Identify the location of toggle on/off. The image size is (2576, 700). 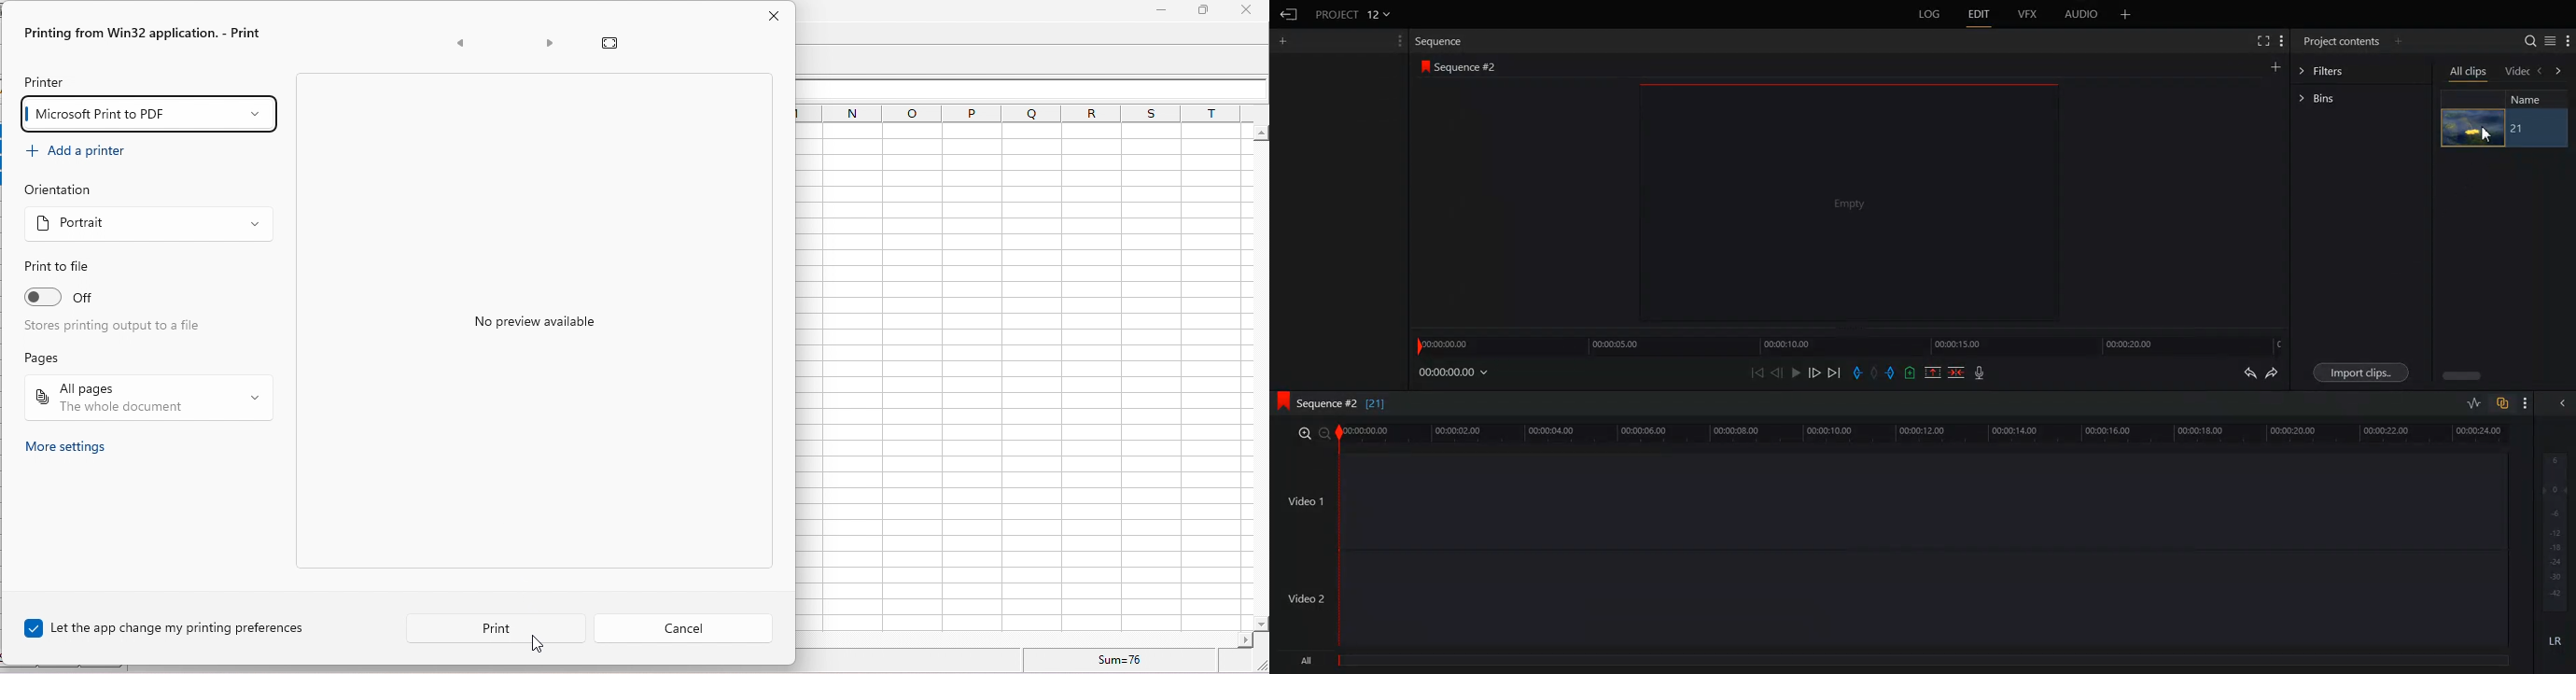
(43, 297).